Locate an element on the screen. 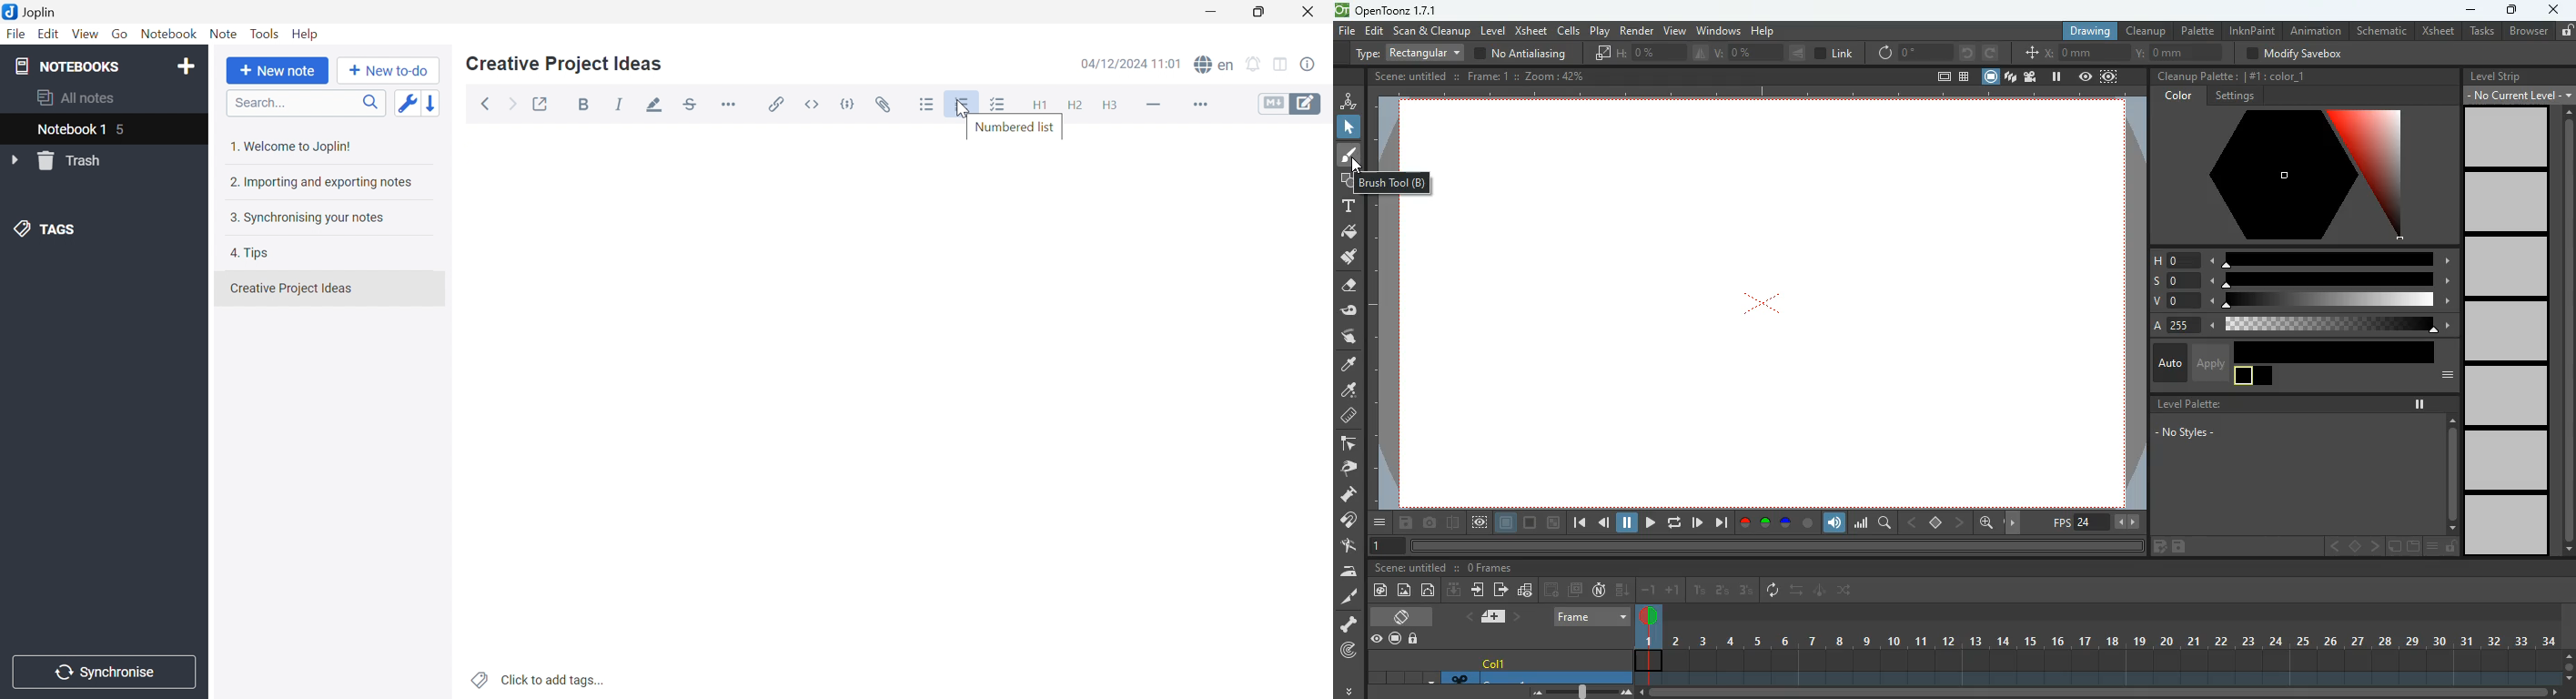 The width and height of the screenshot is (2576, 700). Horizontal line is located at coordinates (1154, 105).